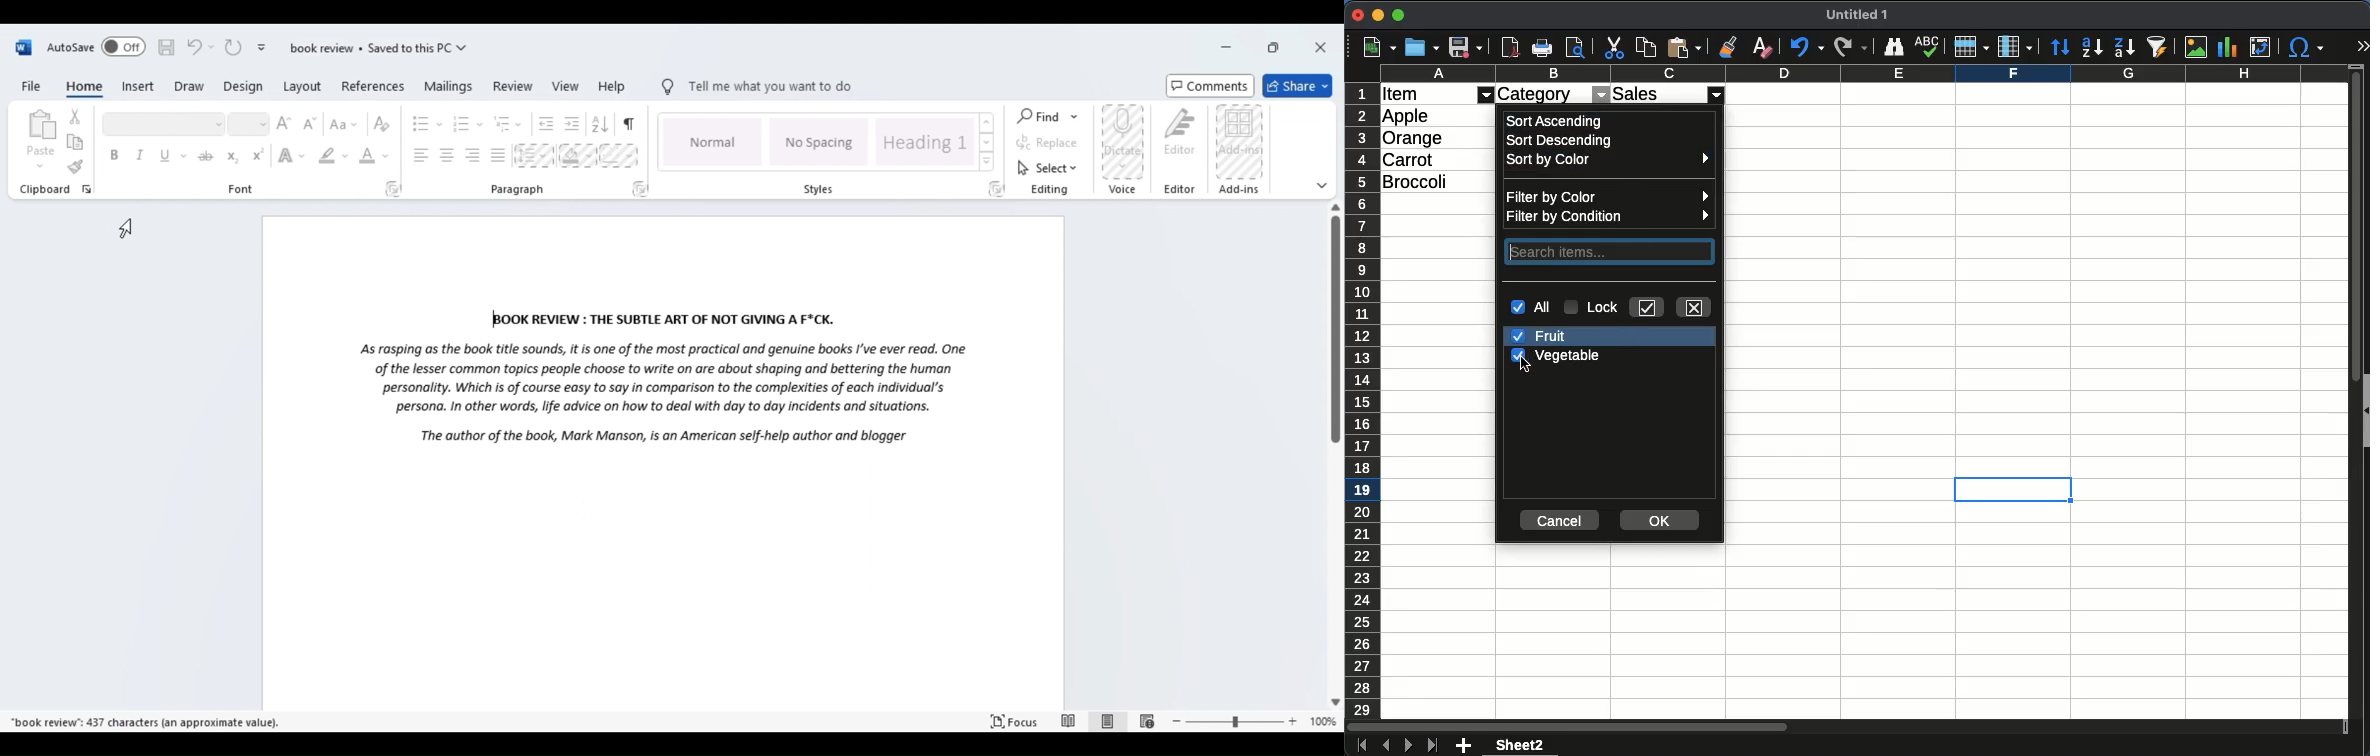  Describe the element at coordinates (1684, 48) in the screenshot. I see `paste` at that location.